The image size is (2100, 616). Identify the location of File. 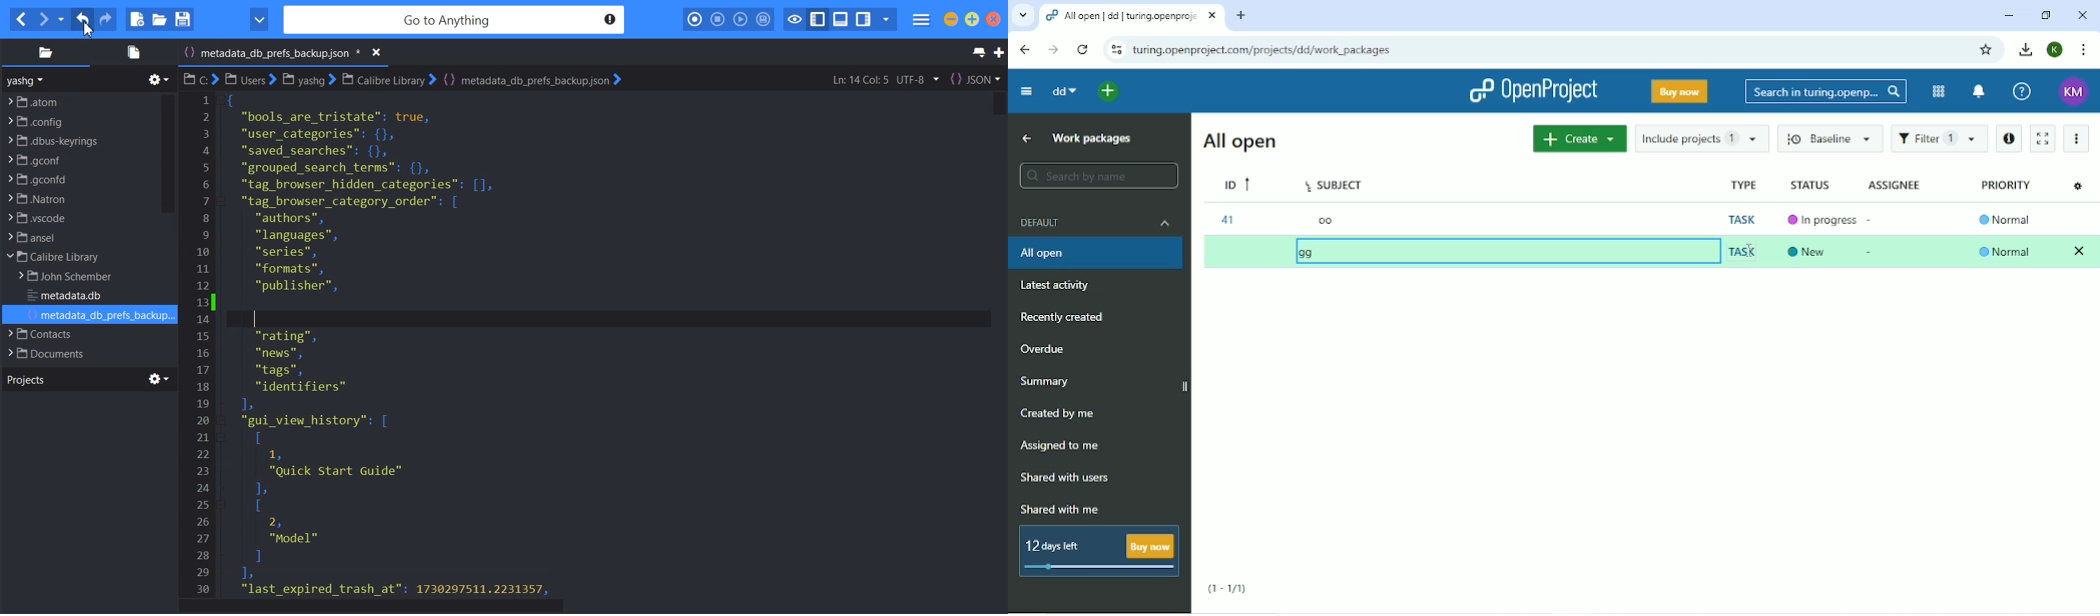
(78, 257).